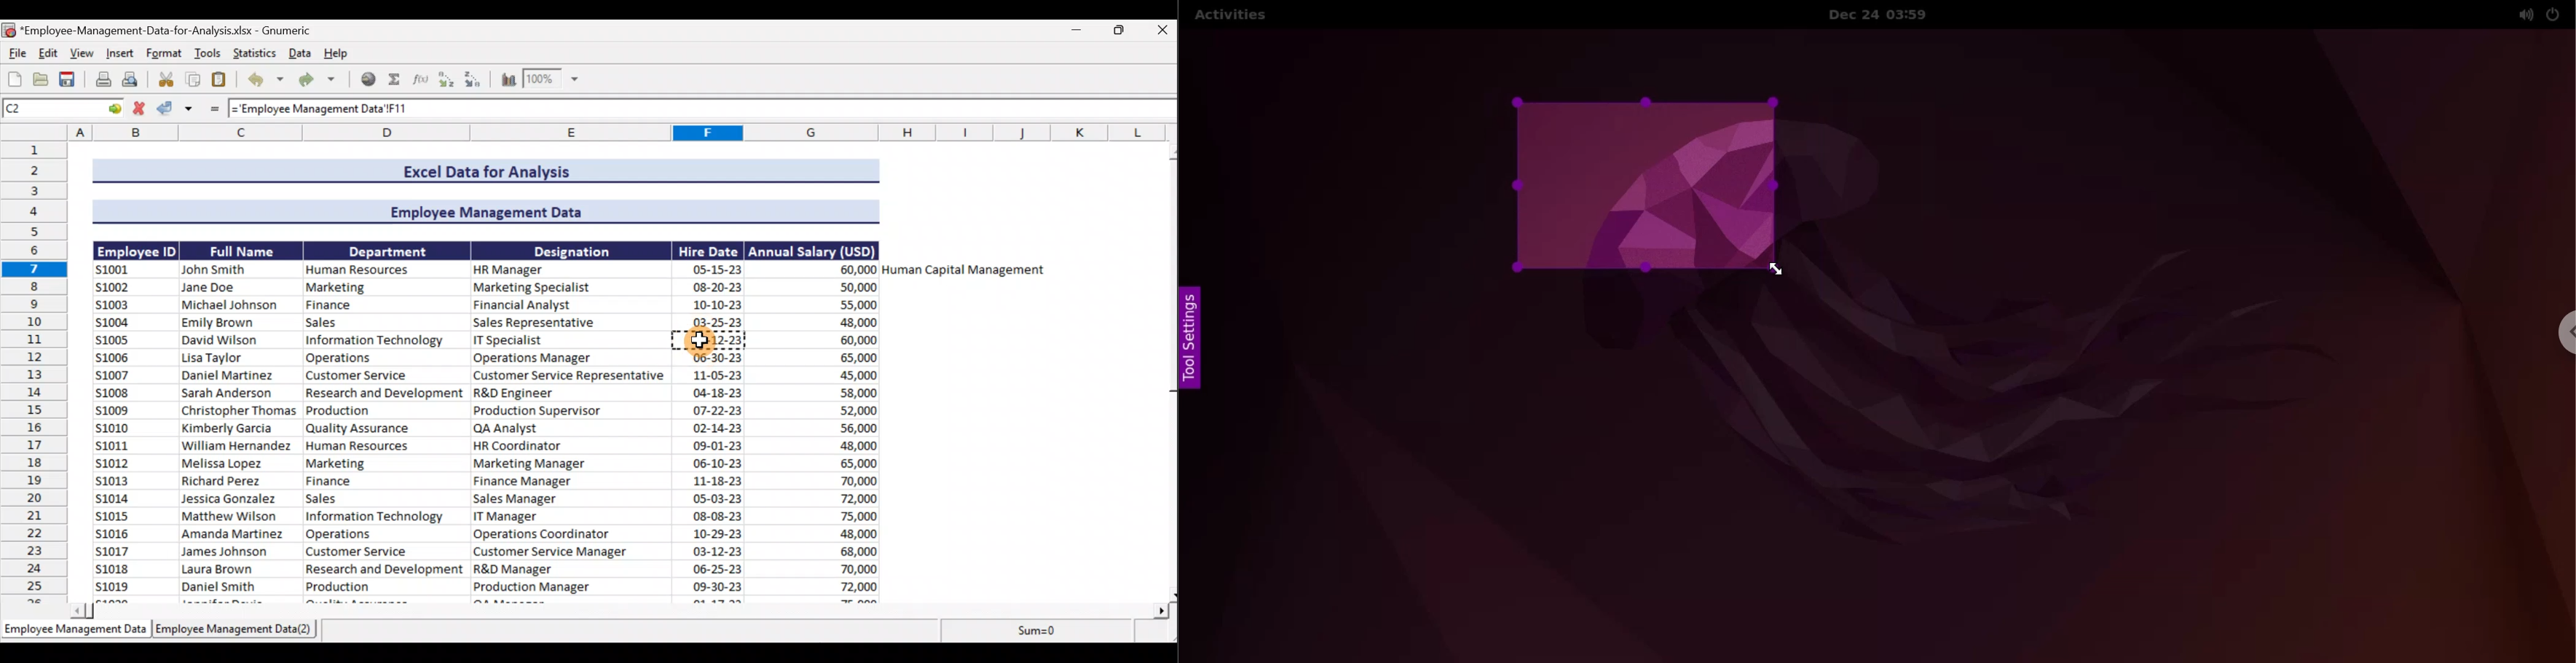 The width and height of the screenshot is (2576, 672). Describe the element at coordinates (138, 110) in the screenshot. I see `Cancel change` at that location.